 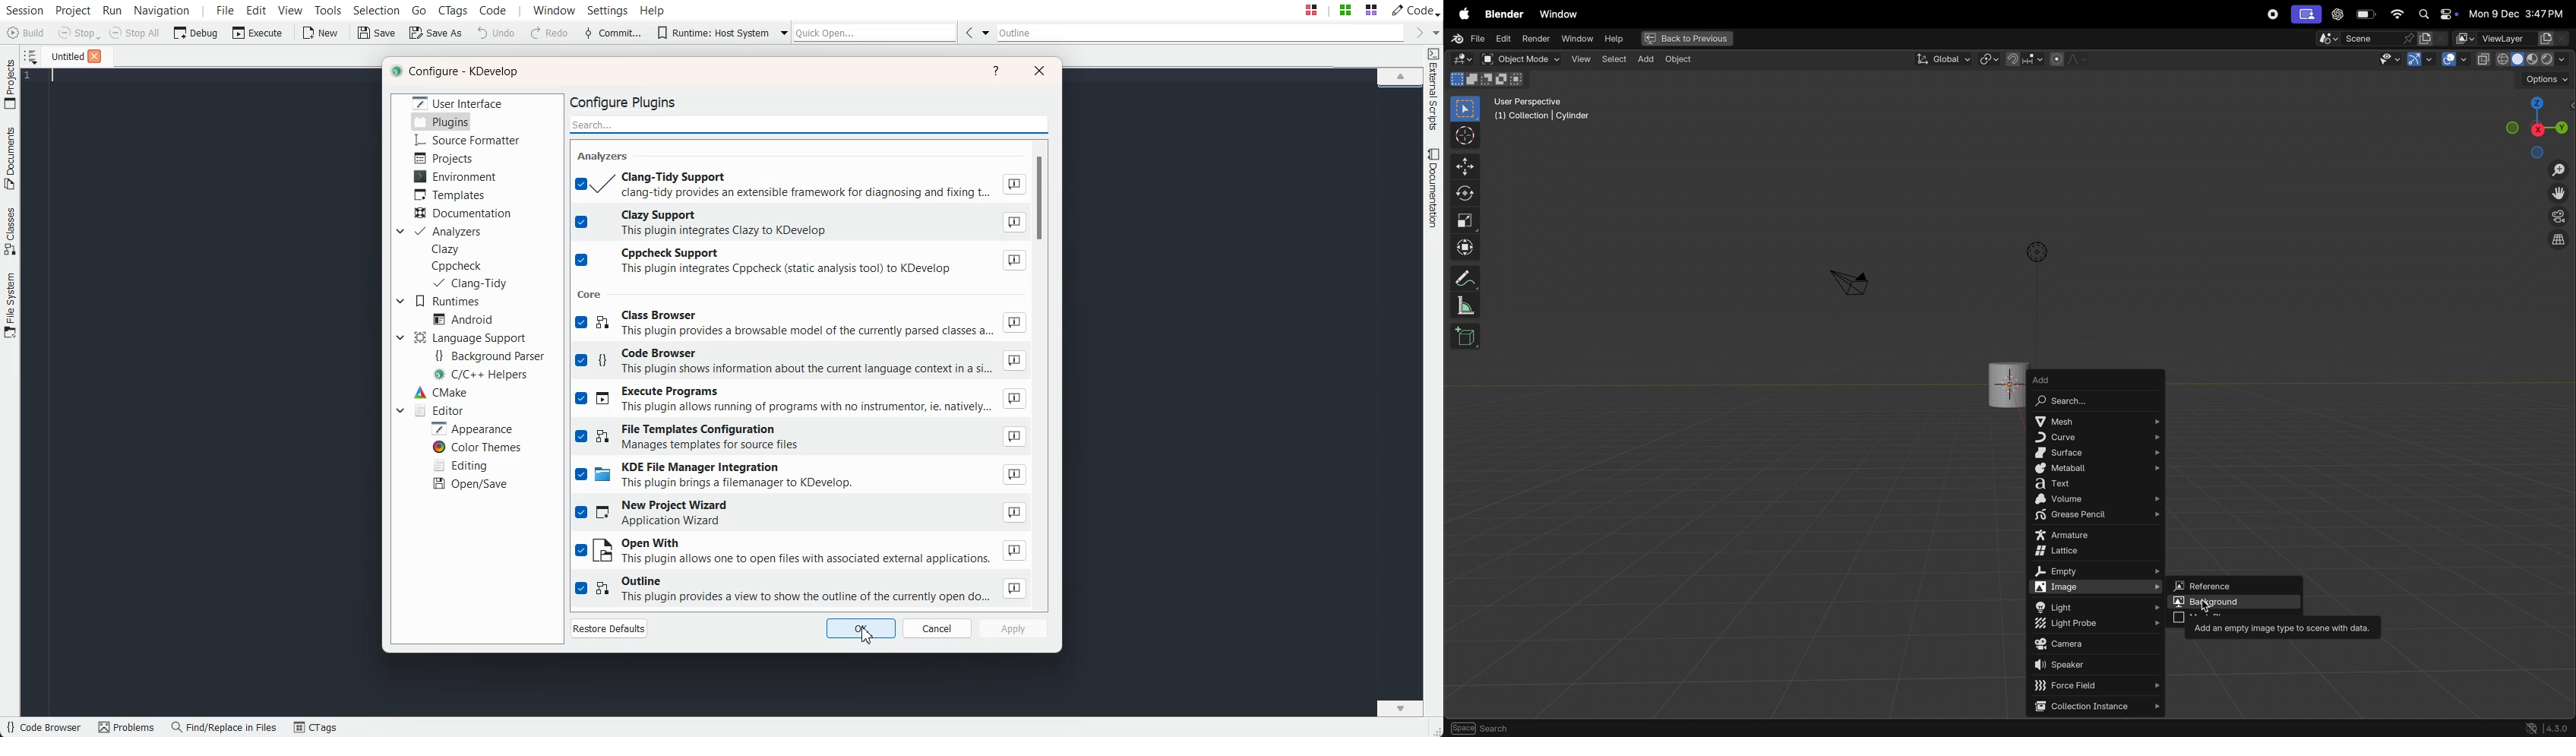 I want to click on Code , so click(x=1414, y=9).